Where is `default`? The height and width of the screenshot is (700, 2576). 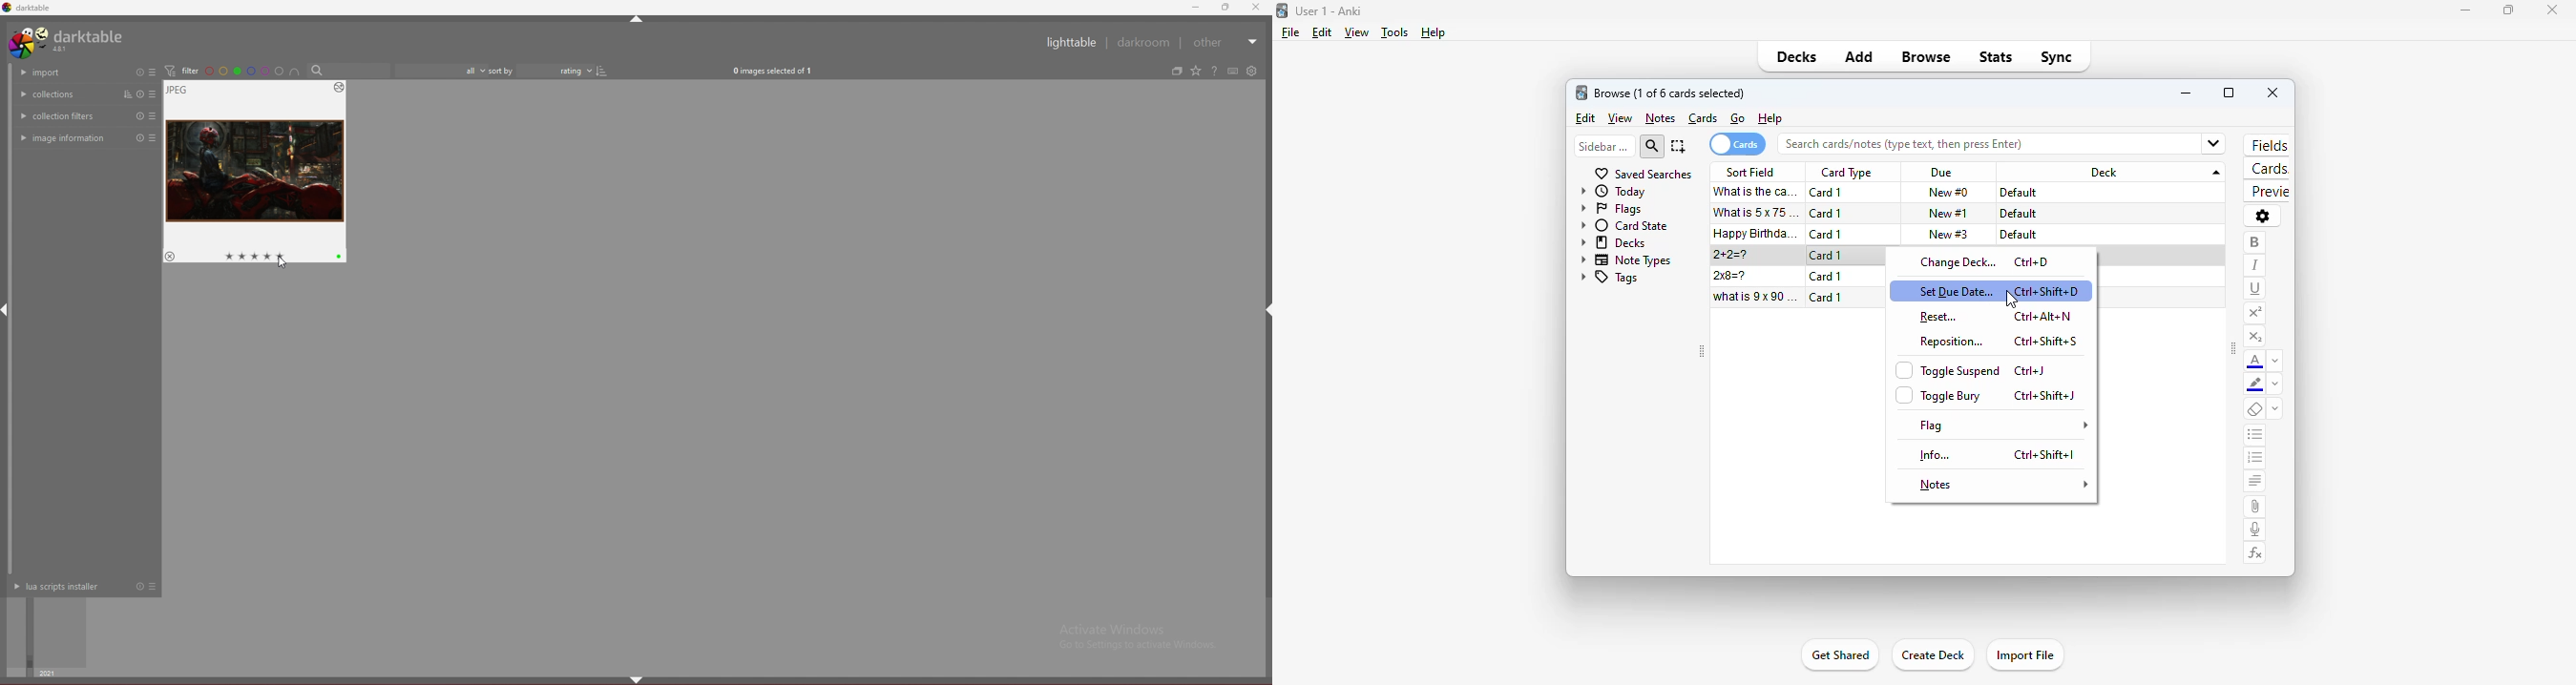
default is located at coordinates (2019, 235).